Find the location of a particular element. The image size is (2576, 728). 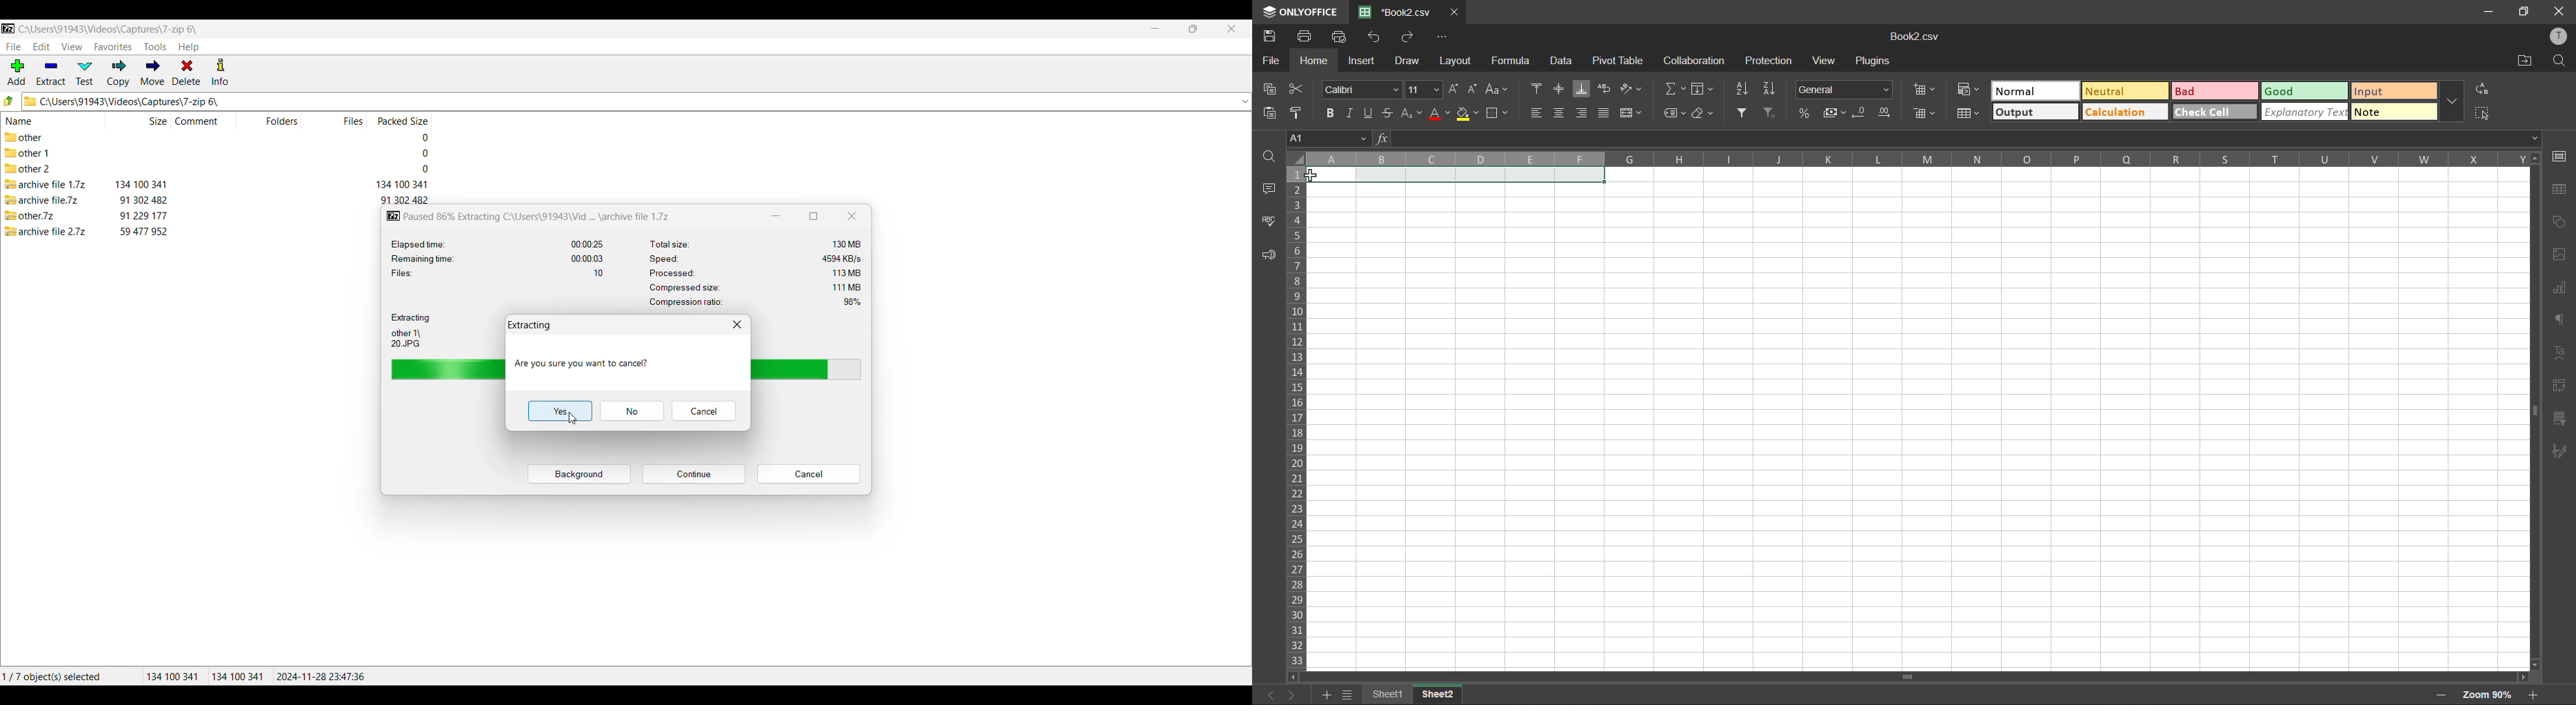

Move is located at coordinates (153, 72).